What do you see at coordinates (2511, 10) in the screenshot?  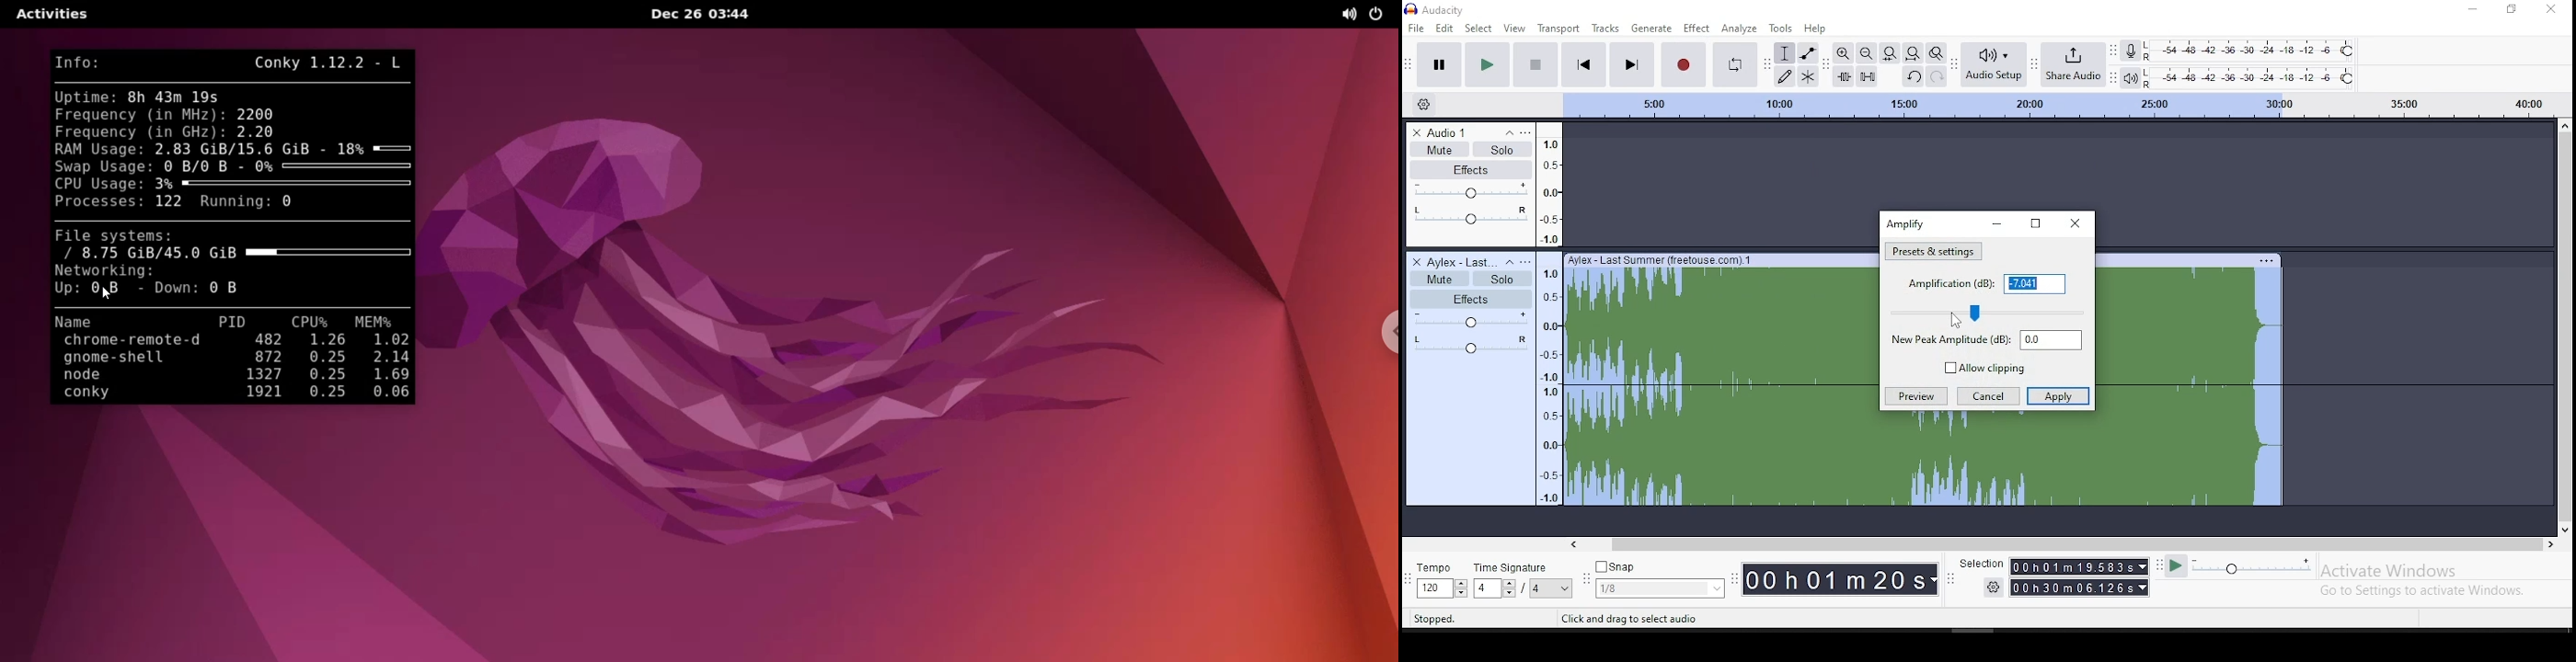 I see `restore` at bounding box center [2511, 10].